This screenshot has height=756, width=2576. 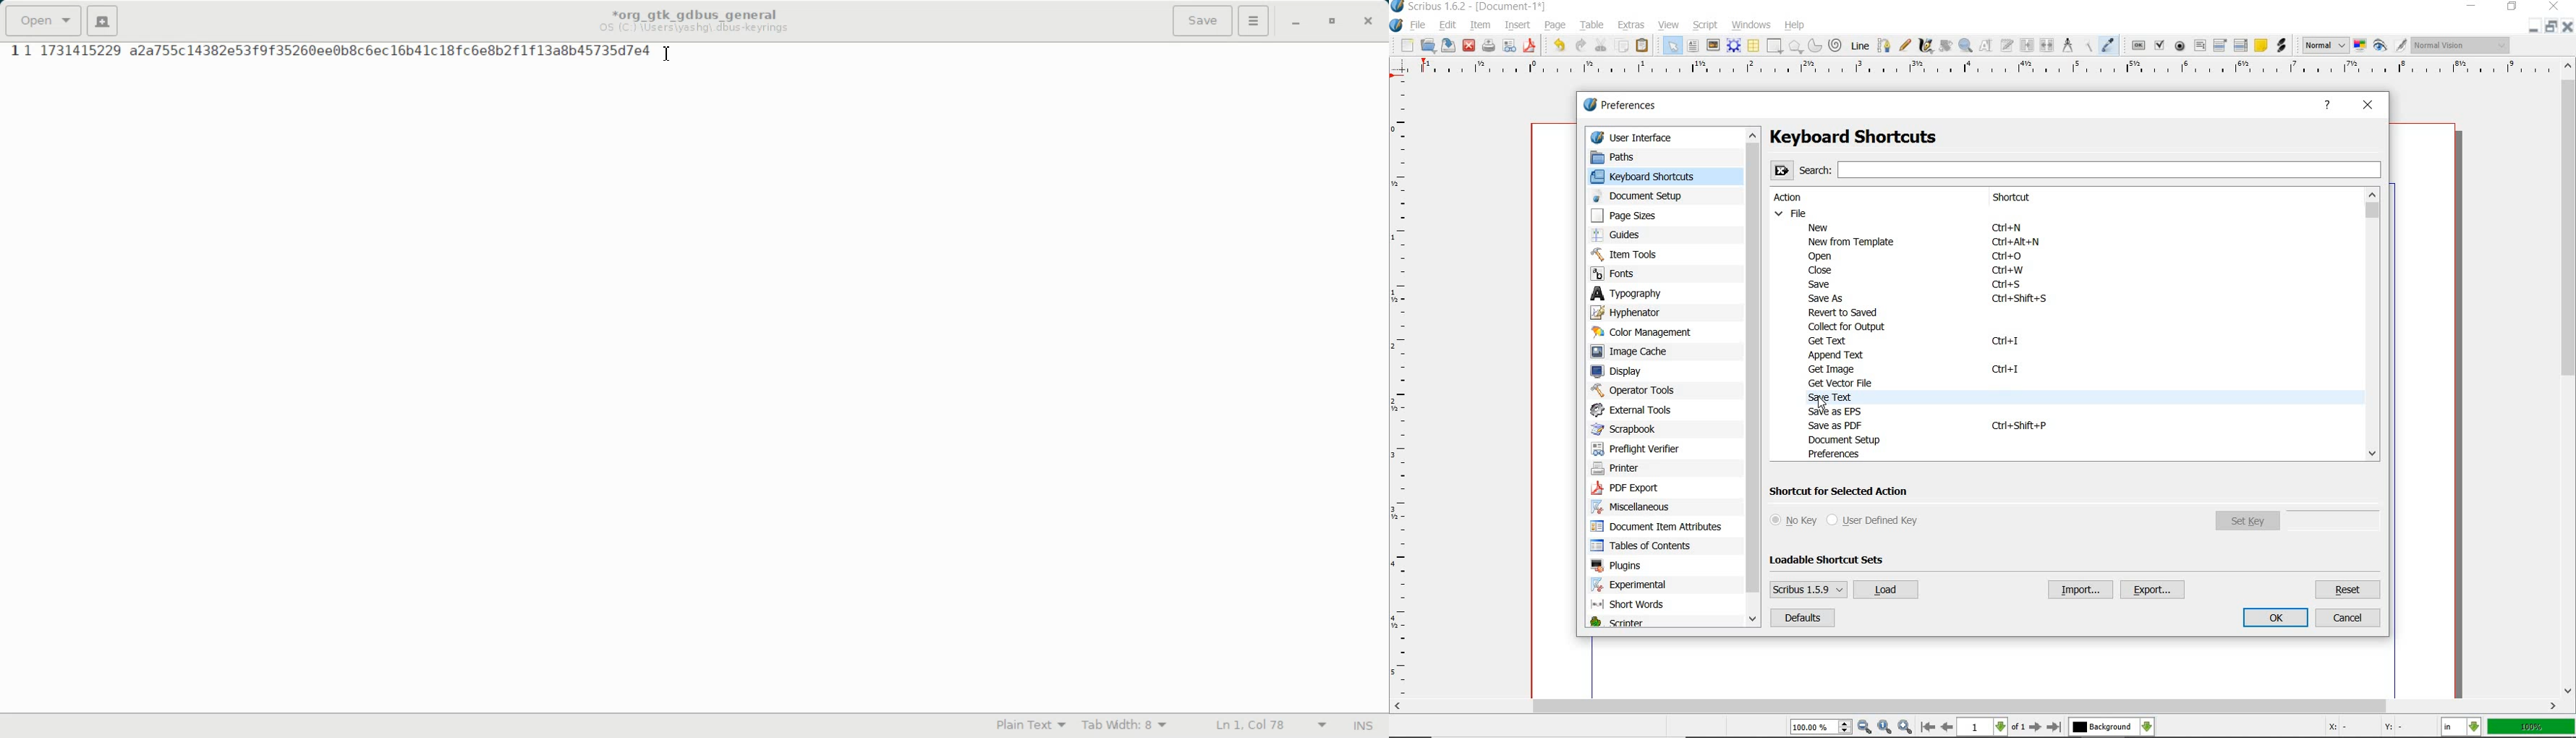 I want to click on redo, so click(x=1580, y=45).